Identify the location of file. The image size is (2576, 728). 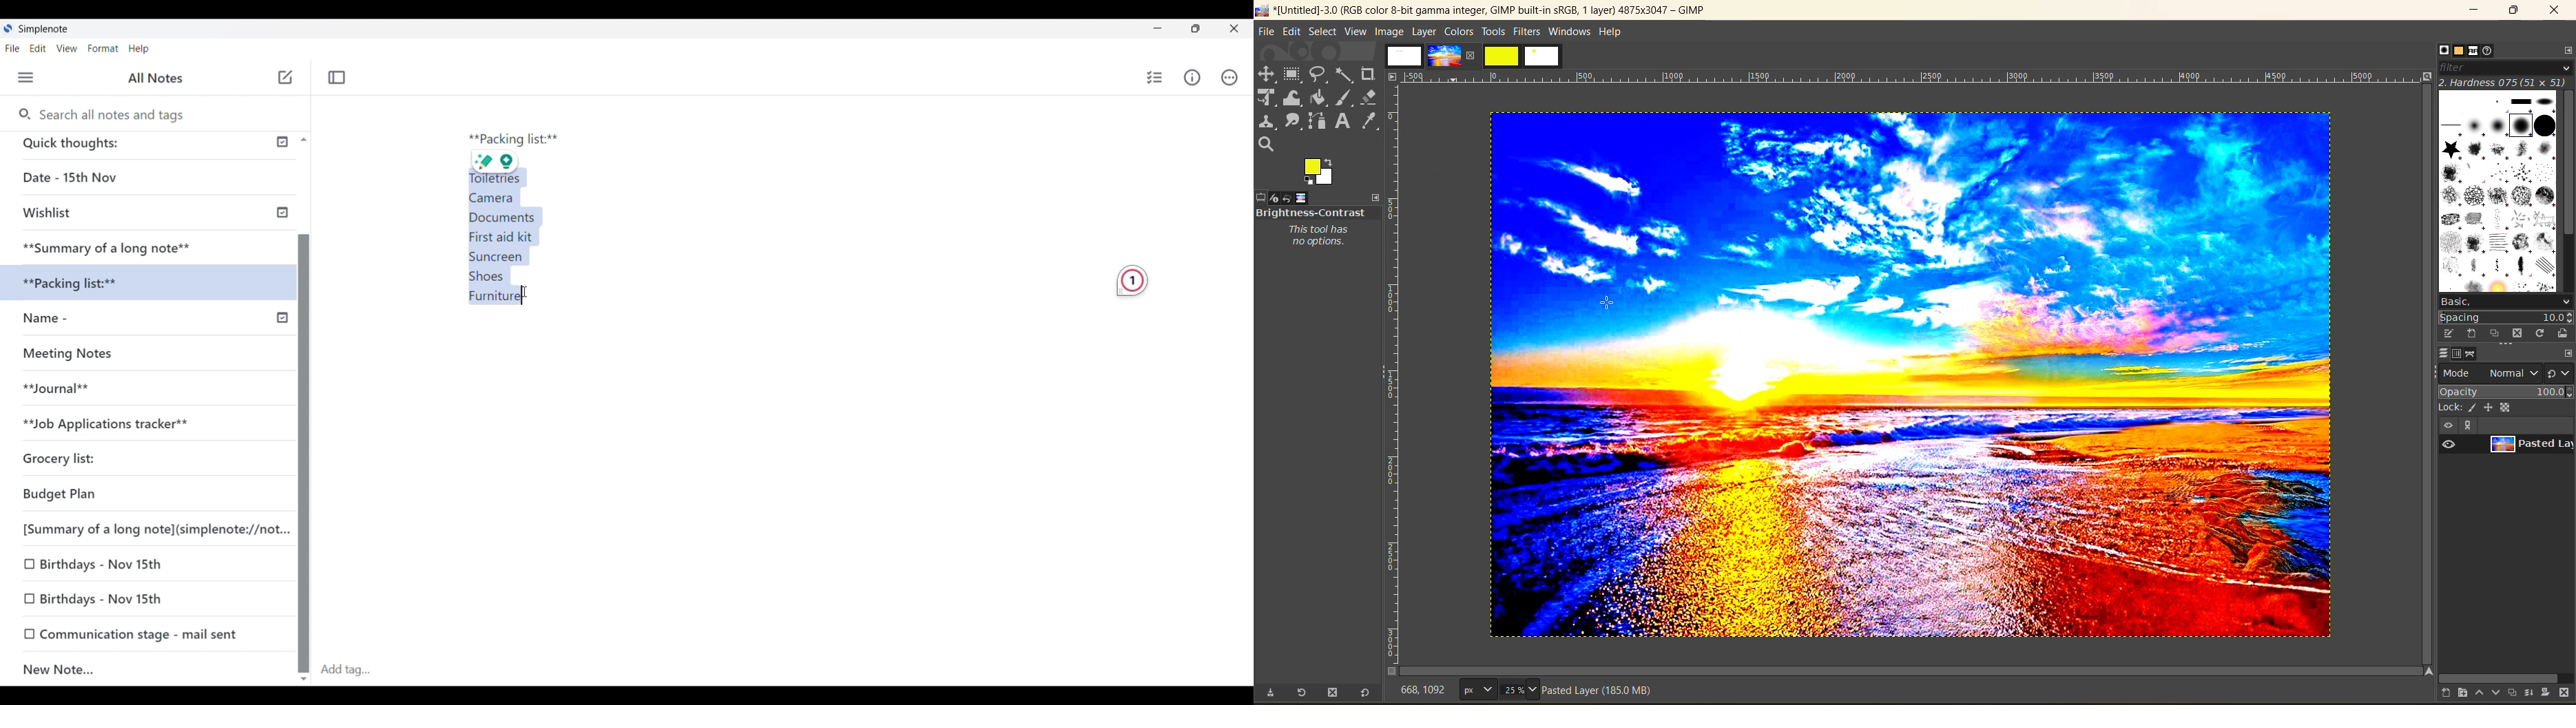
(1265, 33).